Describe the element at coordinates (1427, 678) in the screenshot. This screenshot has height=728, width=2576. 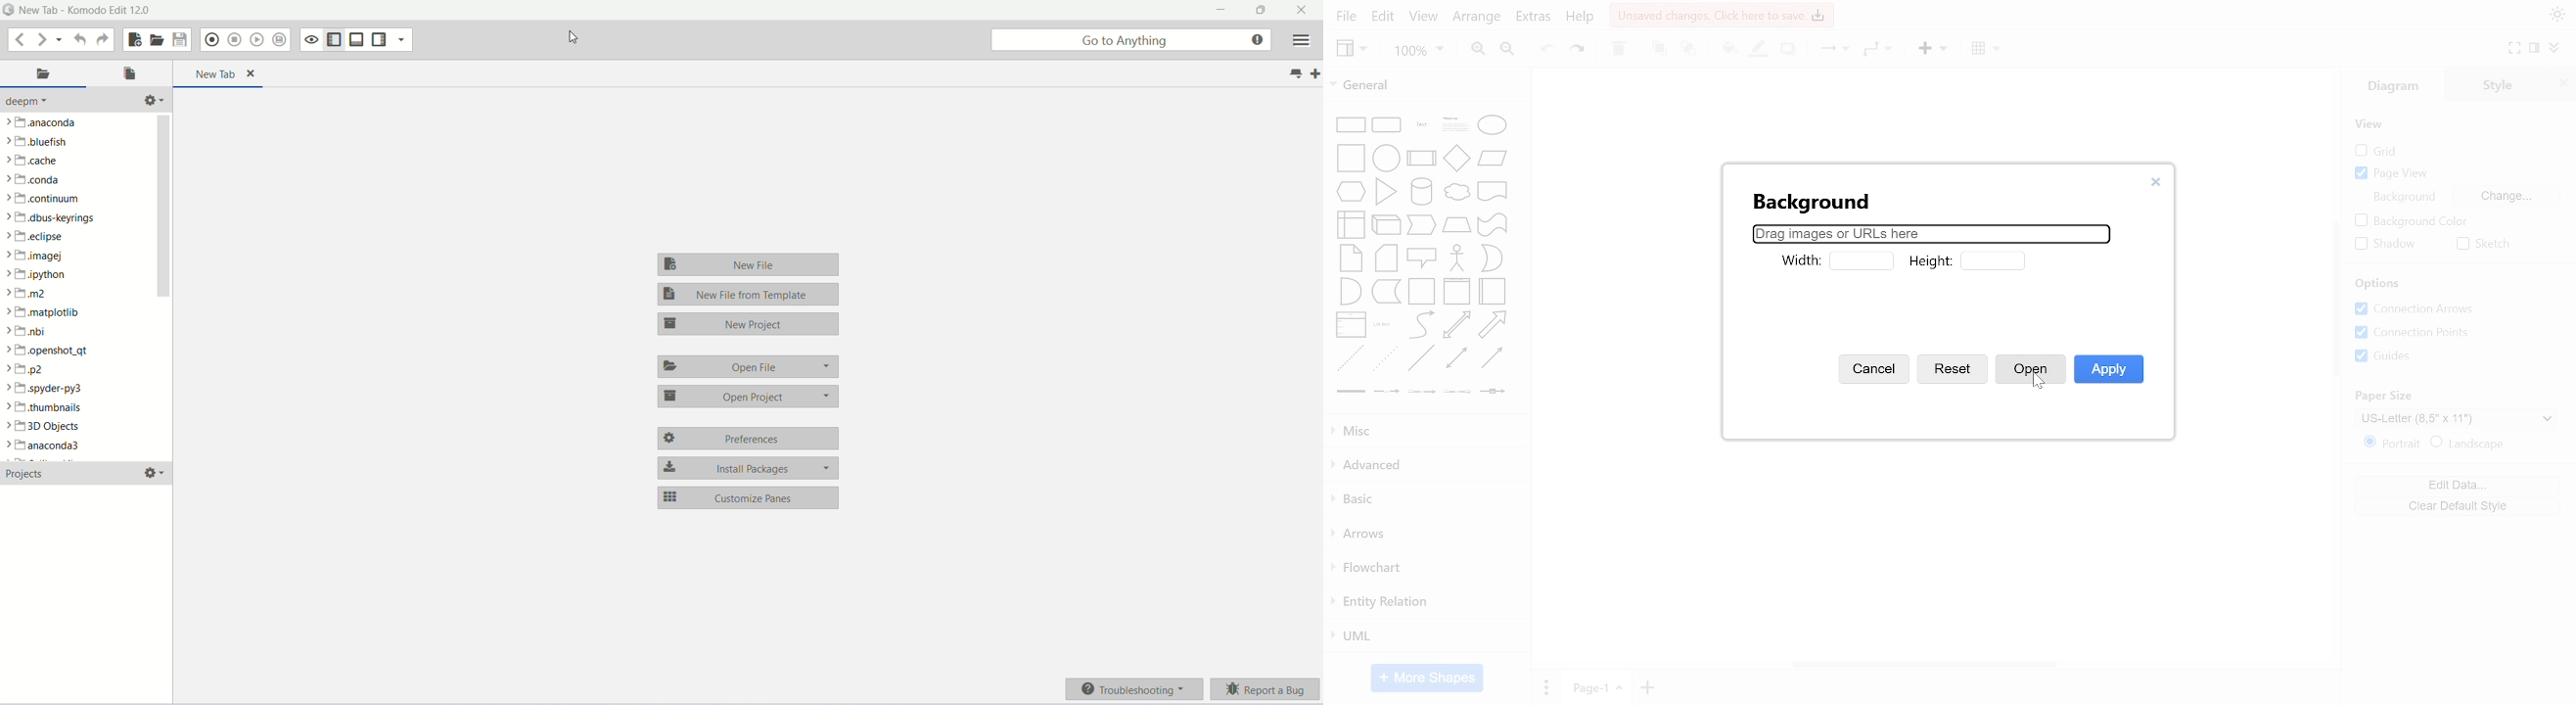
I see `More shapes` at that location.